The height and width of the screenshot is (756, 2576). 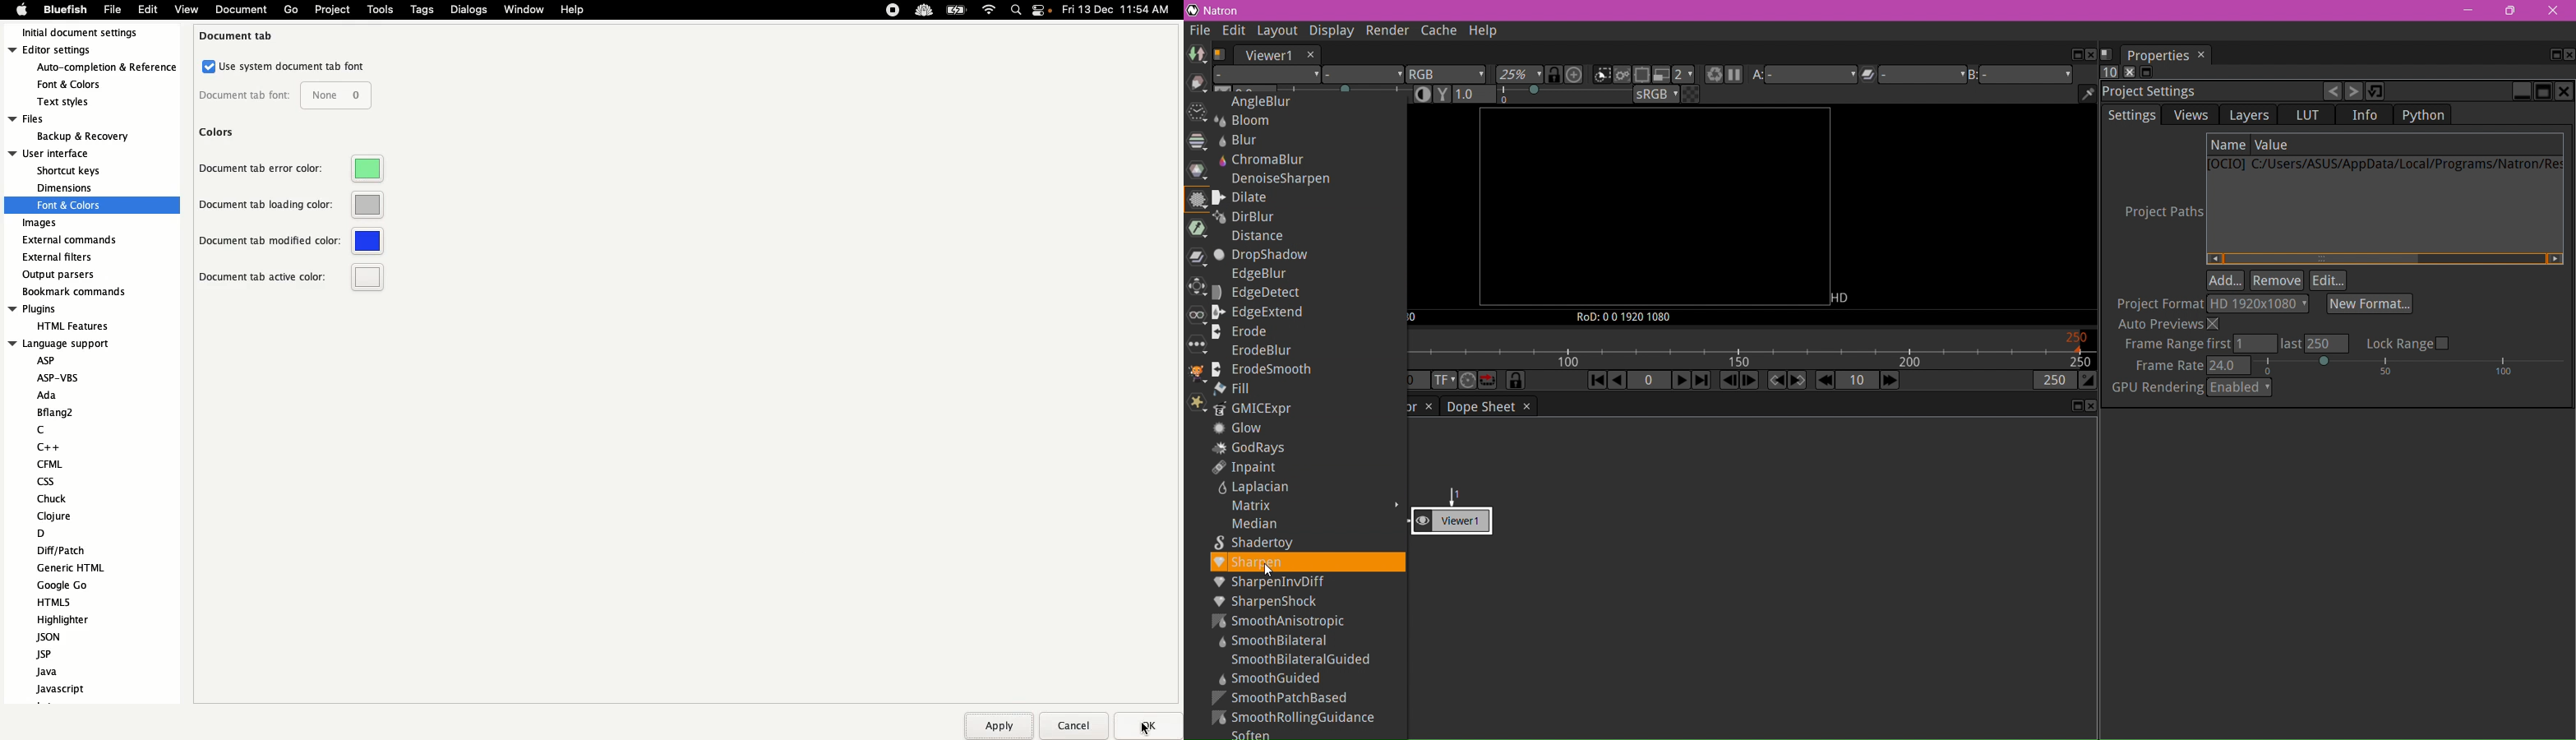 I want to click on Files, so click(x=70, y=118).